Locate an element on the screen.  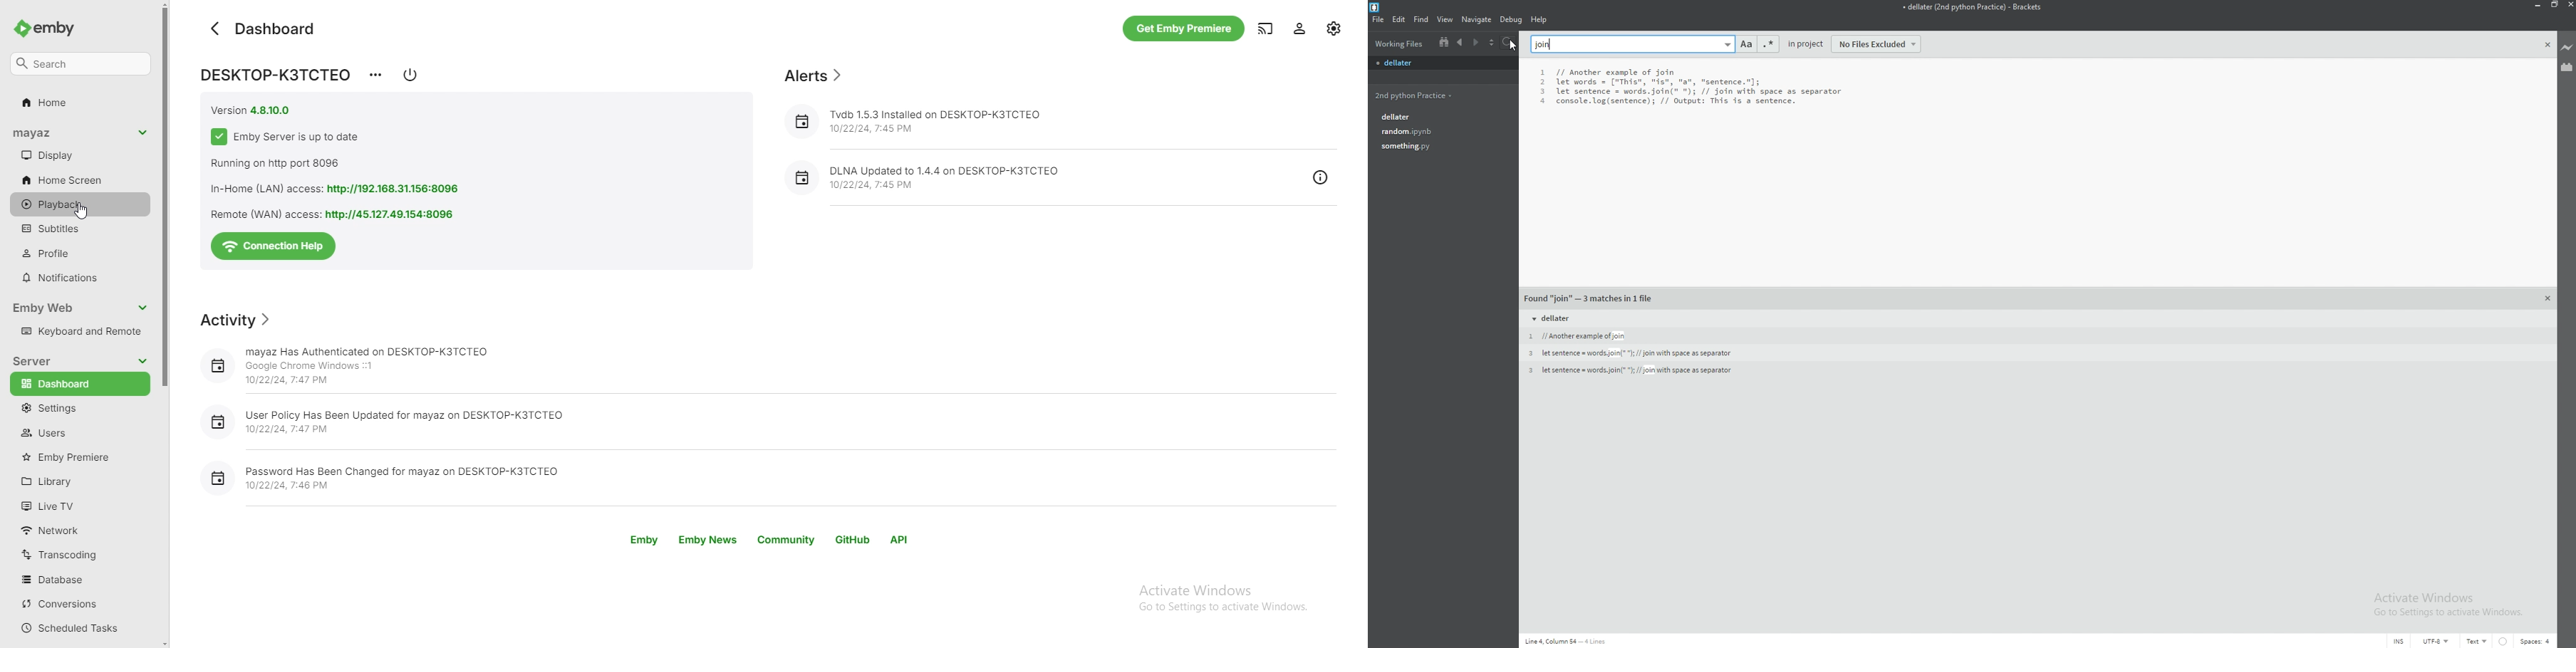
view is located at coordinates (1445, 20).